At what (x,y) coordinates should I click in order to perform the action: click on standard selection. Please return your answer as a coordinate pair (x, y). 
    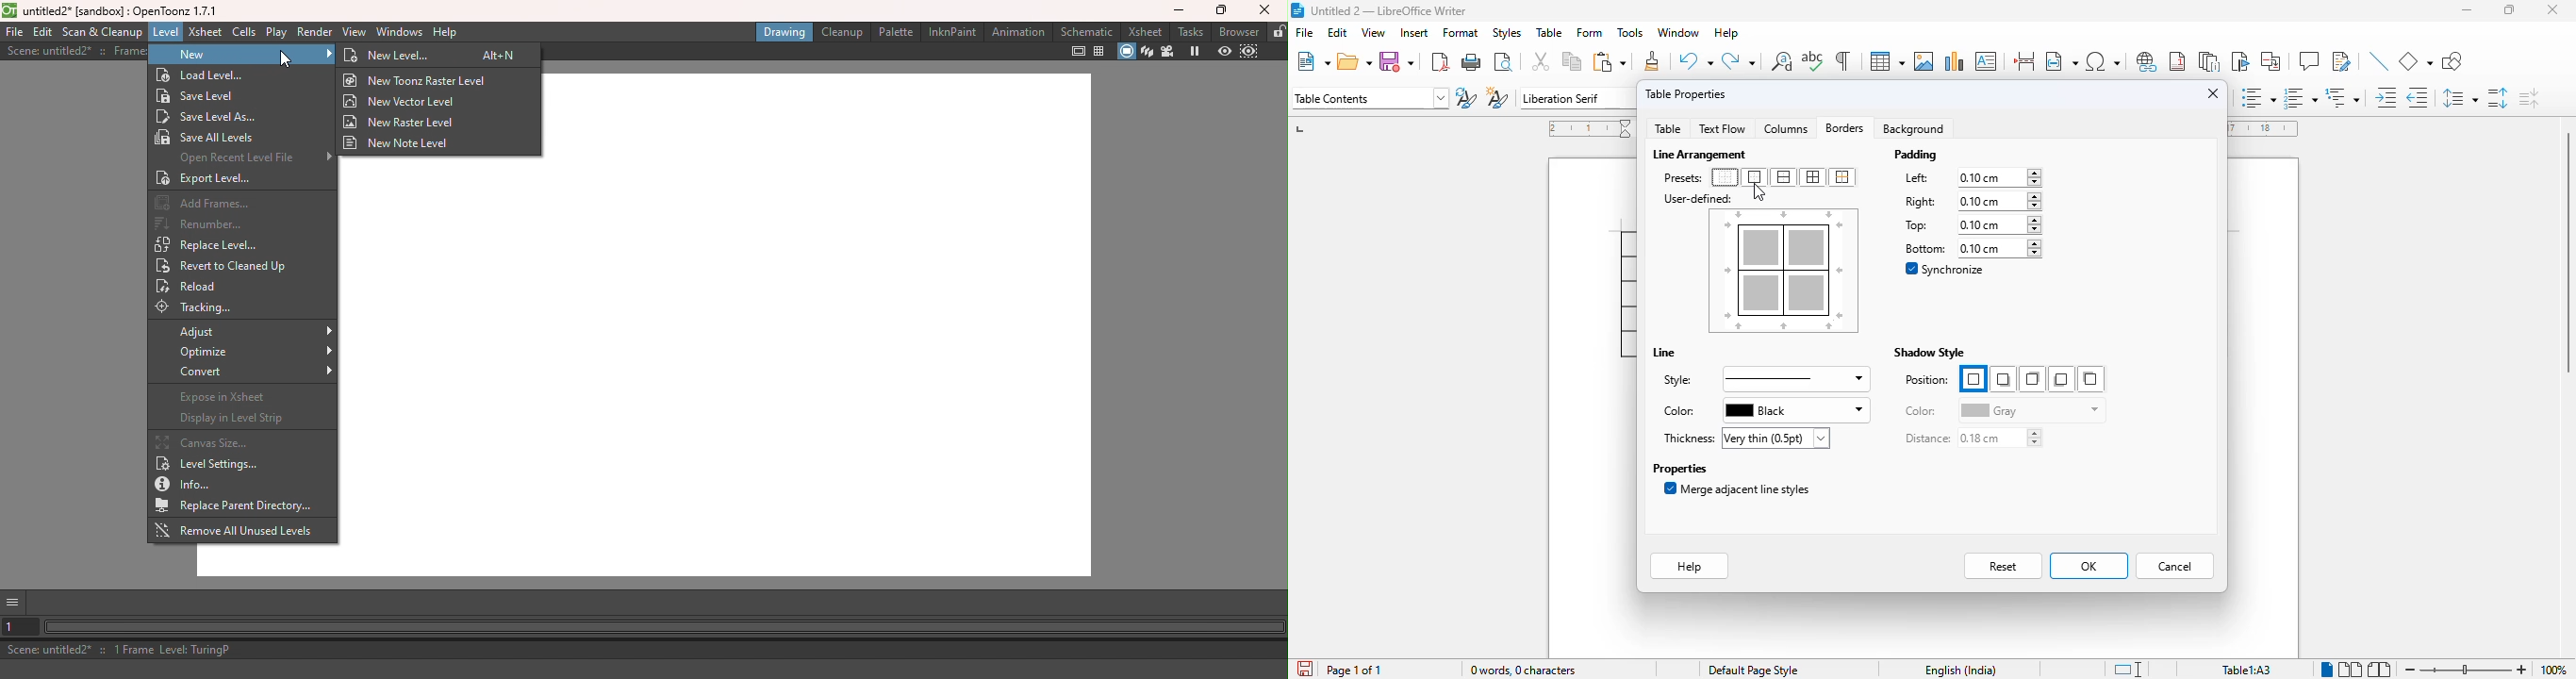
    Looking at the image, I should click on (2128, 670).